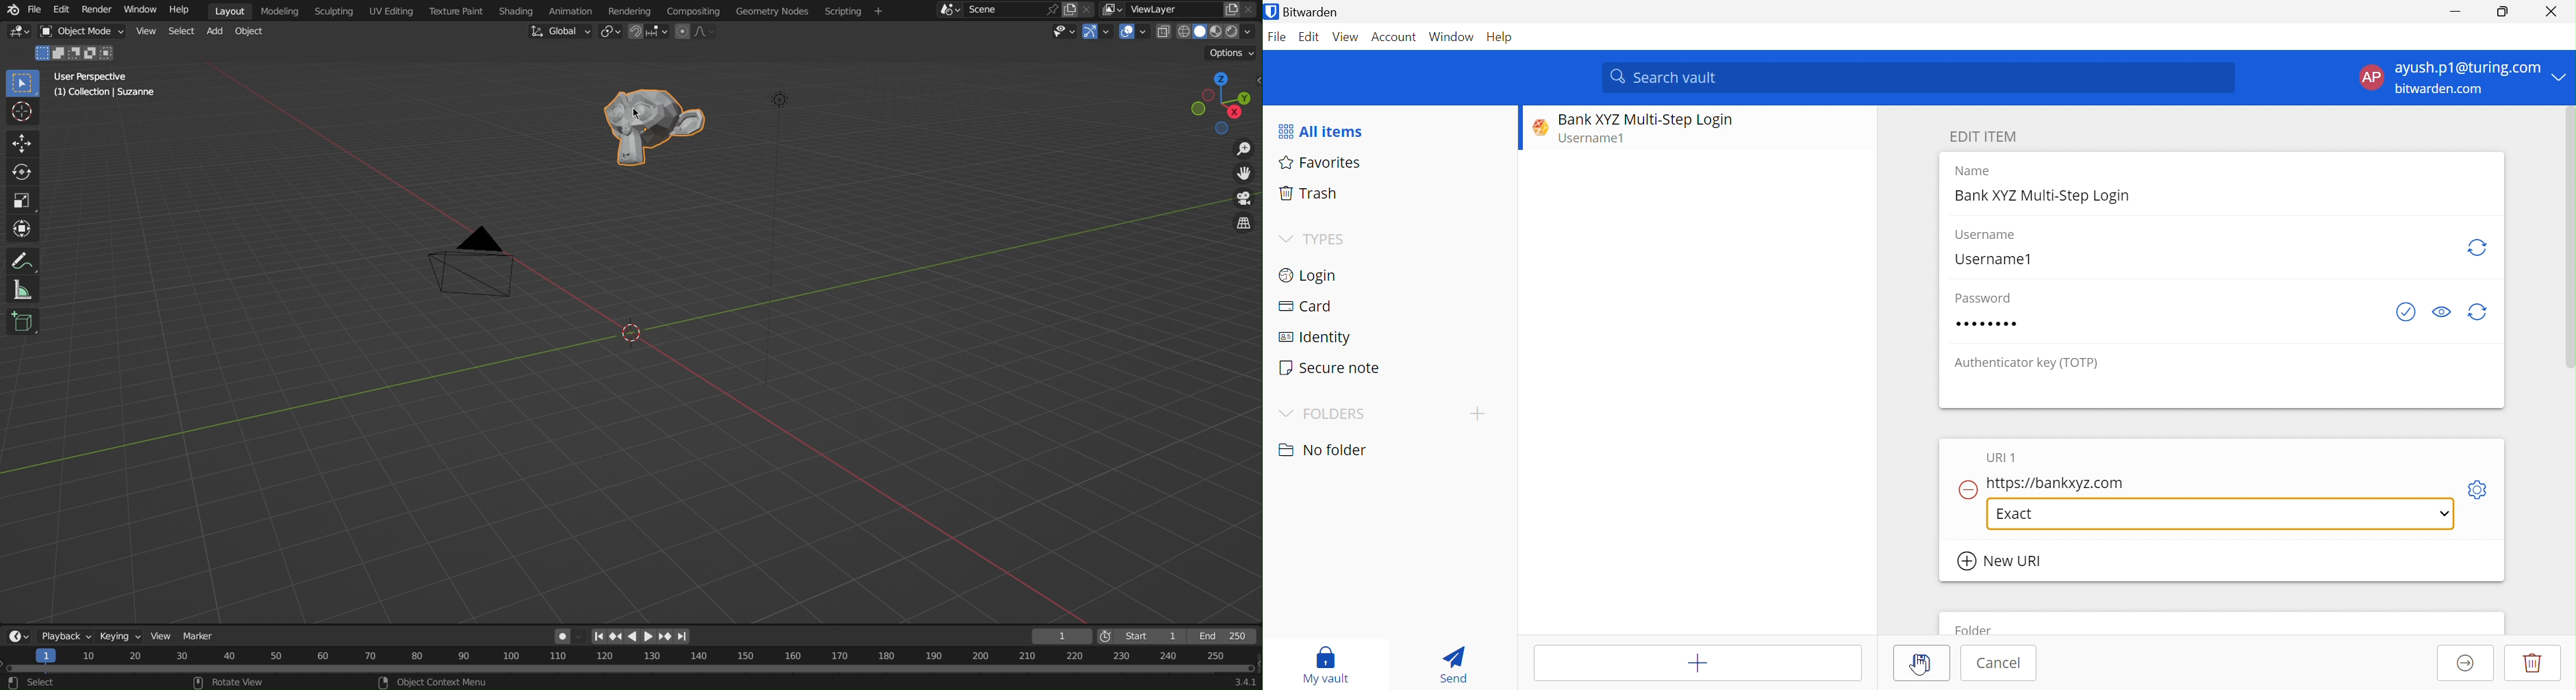  I want to click on extend existing selection, so click(62, 55).